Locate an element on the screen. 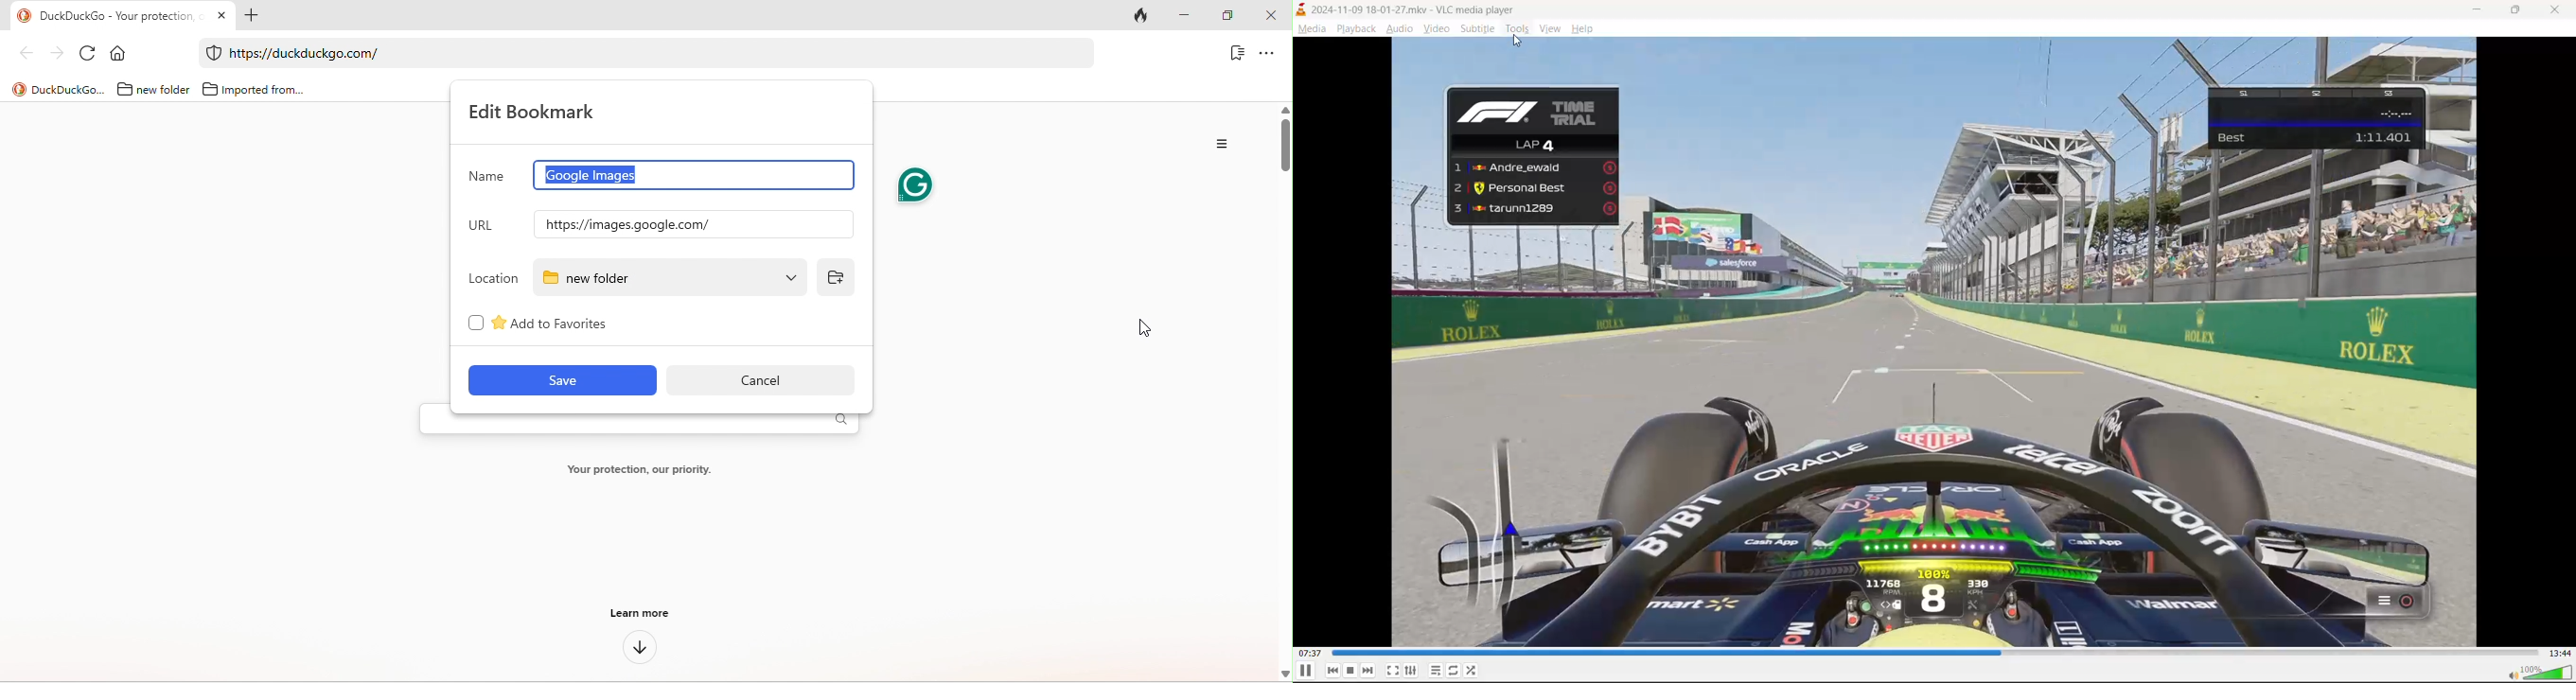 This screenshot has width=2576, height=700. imported from is located at coordinates (253, 86).